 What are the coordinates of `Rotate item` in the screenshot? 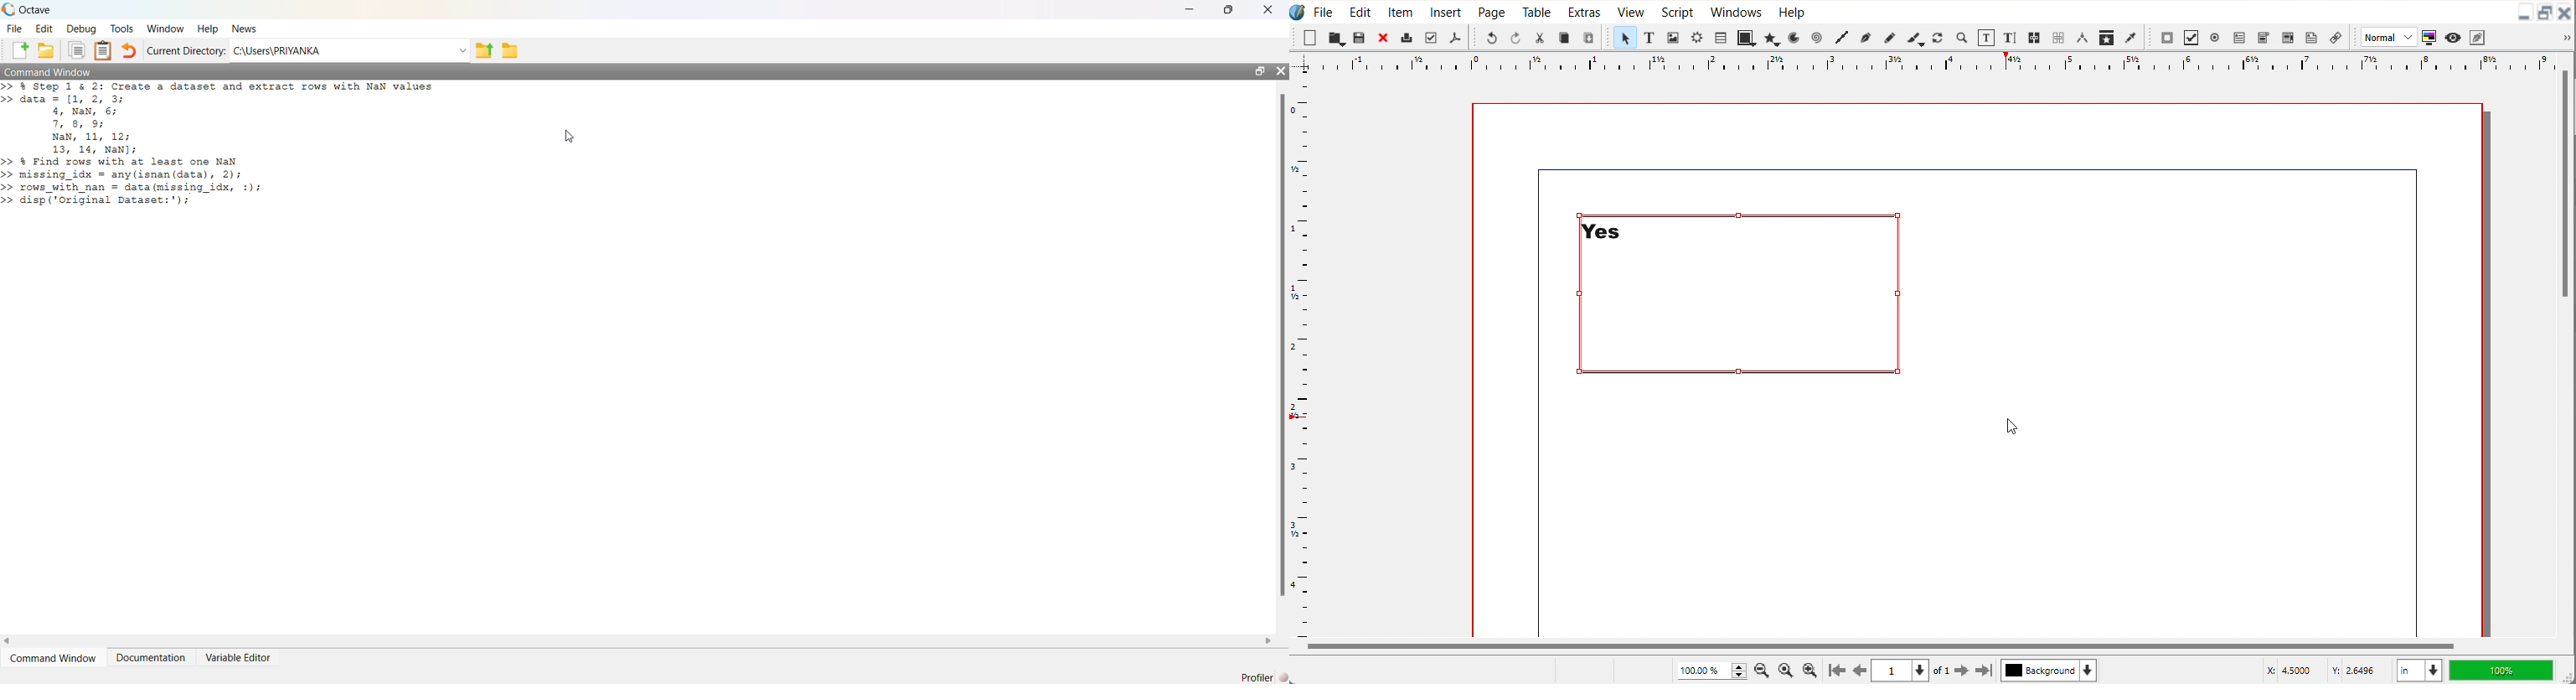 It's located at (1938, 38).